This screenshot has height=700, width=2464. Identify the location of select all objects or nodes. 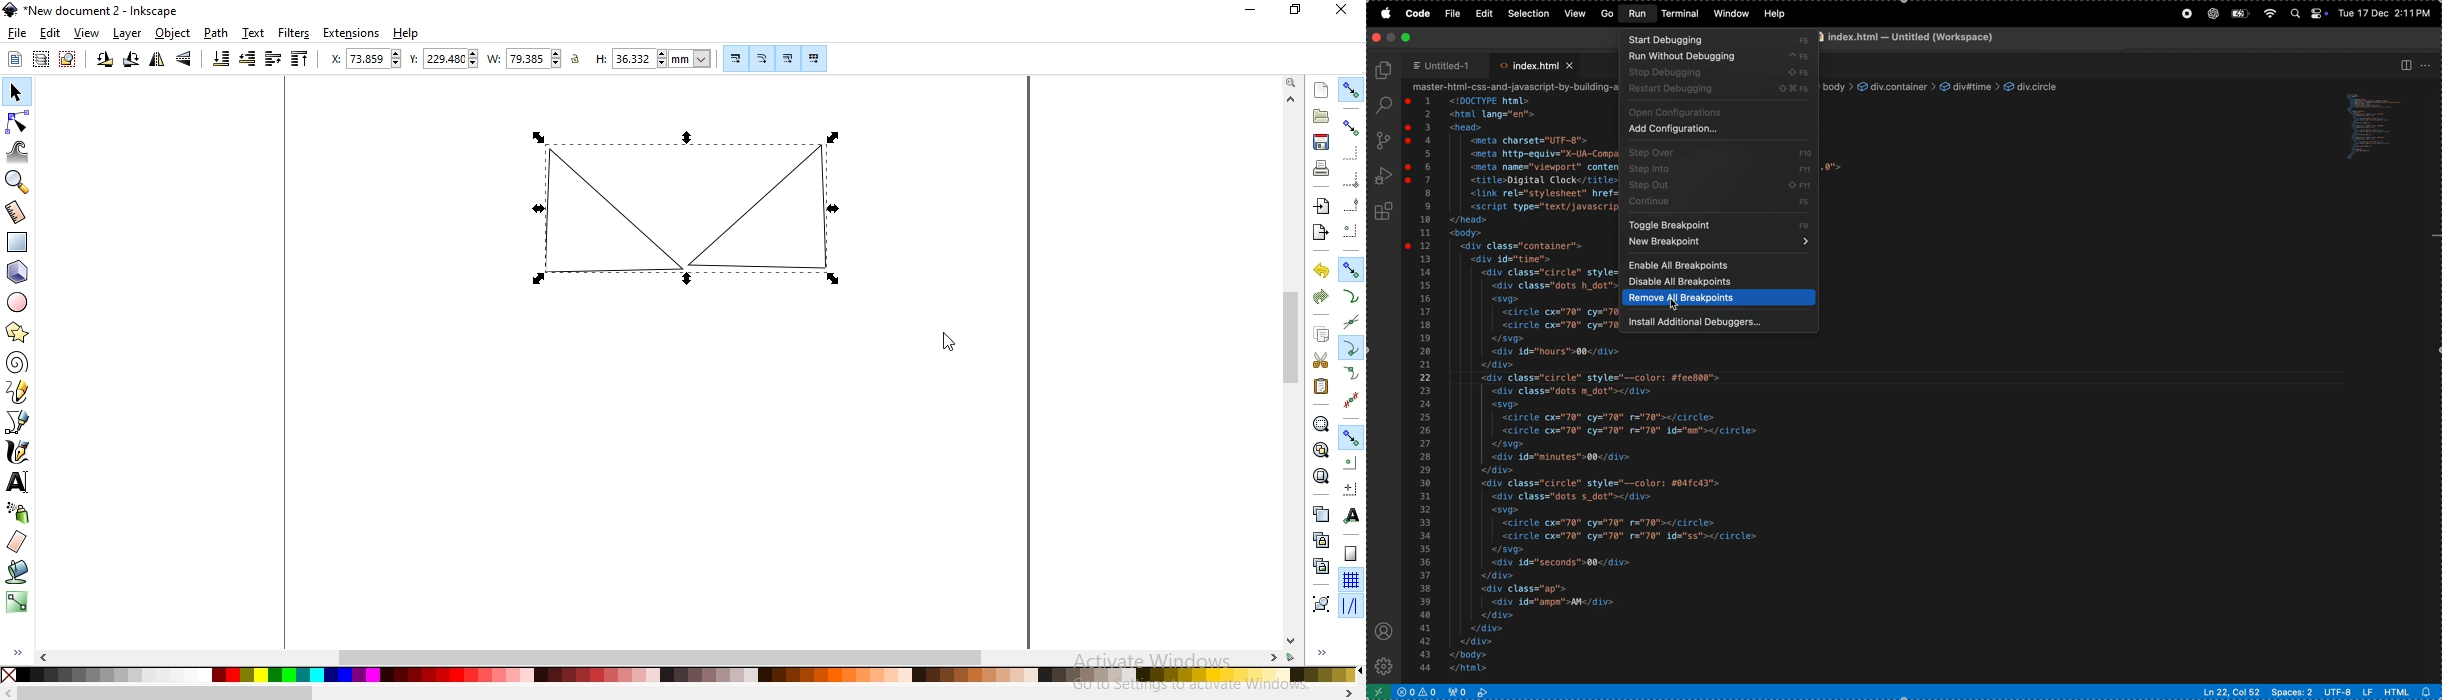
(15, 60).